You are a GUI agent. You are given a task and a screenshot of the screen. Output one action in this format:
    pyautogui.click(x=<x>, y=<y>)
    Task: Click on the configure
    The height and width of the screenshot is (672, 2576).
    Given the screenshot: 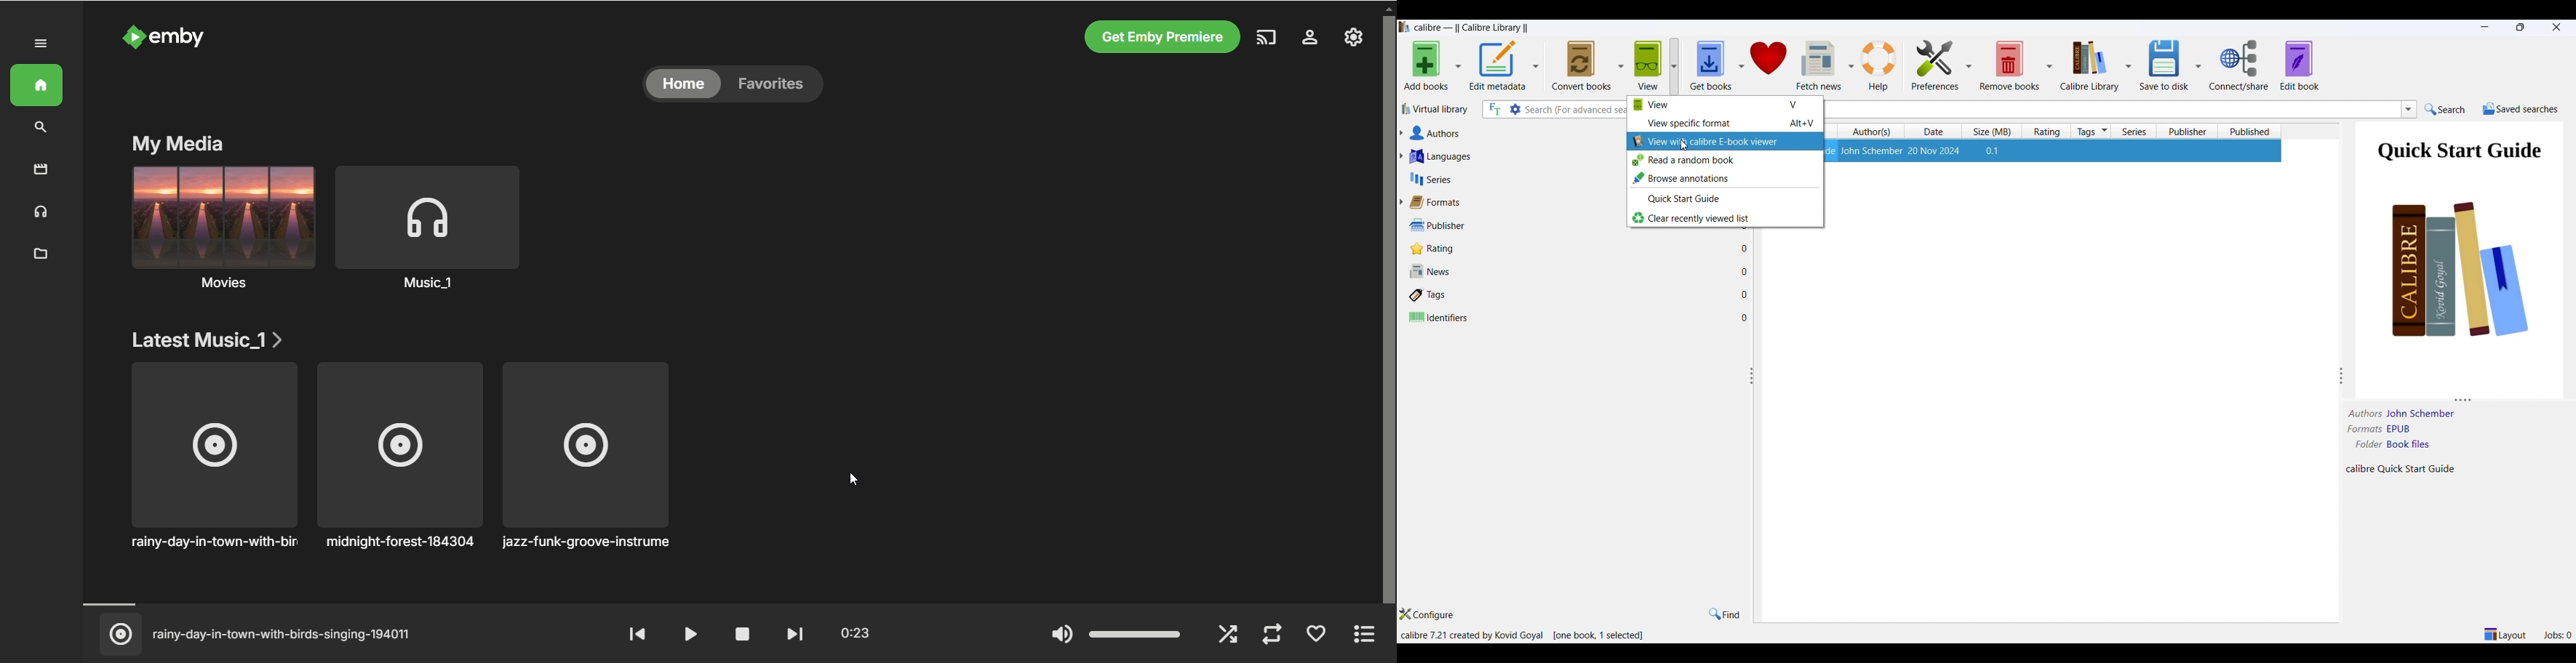 What is the action you would take?
    pyautogui.click(x=1431, y=616)
    